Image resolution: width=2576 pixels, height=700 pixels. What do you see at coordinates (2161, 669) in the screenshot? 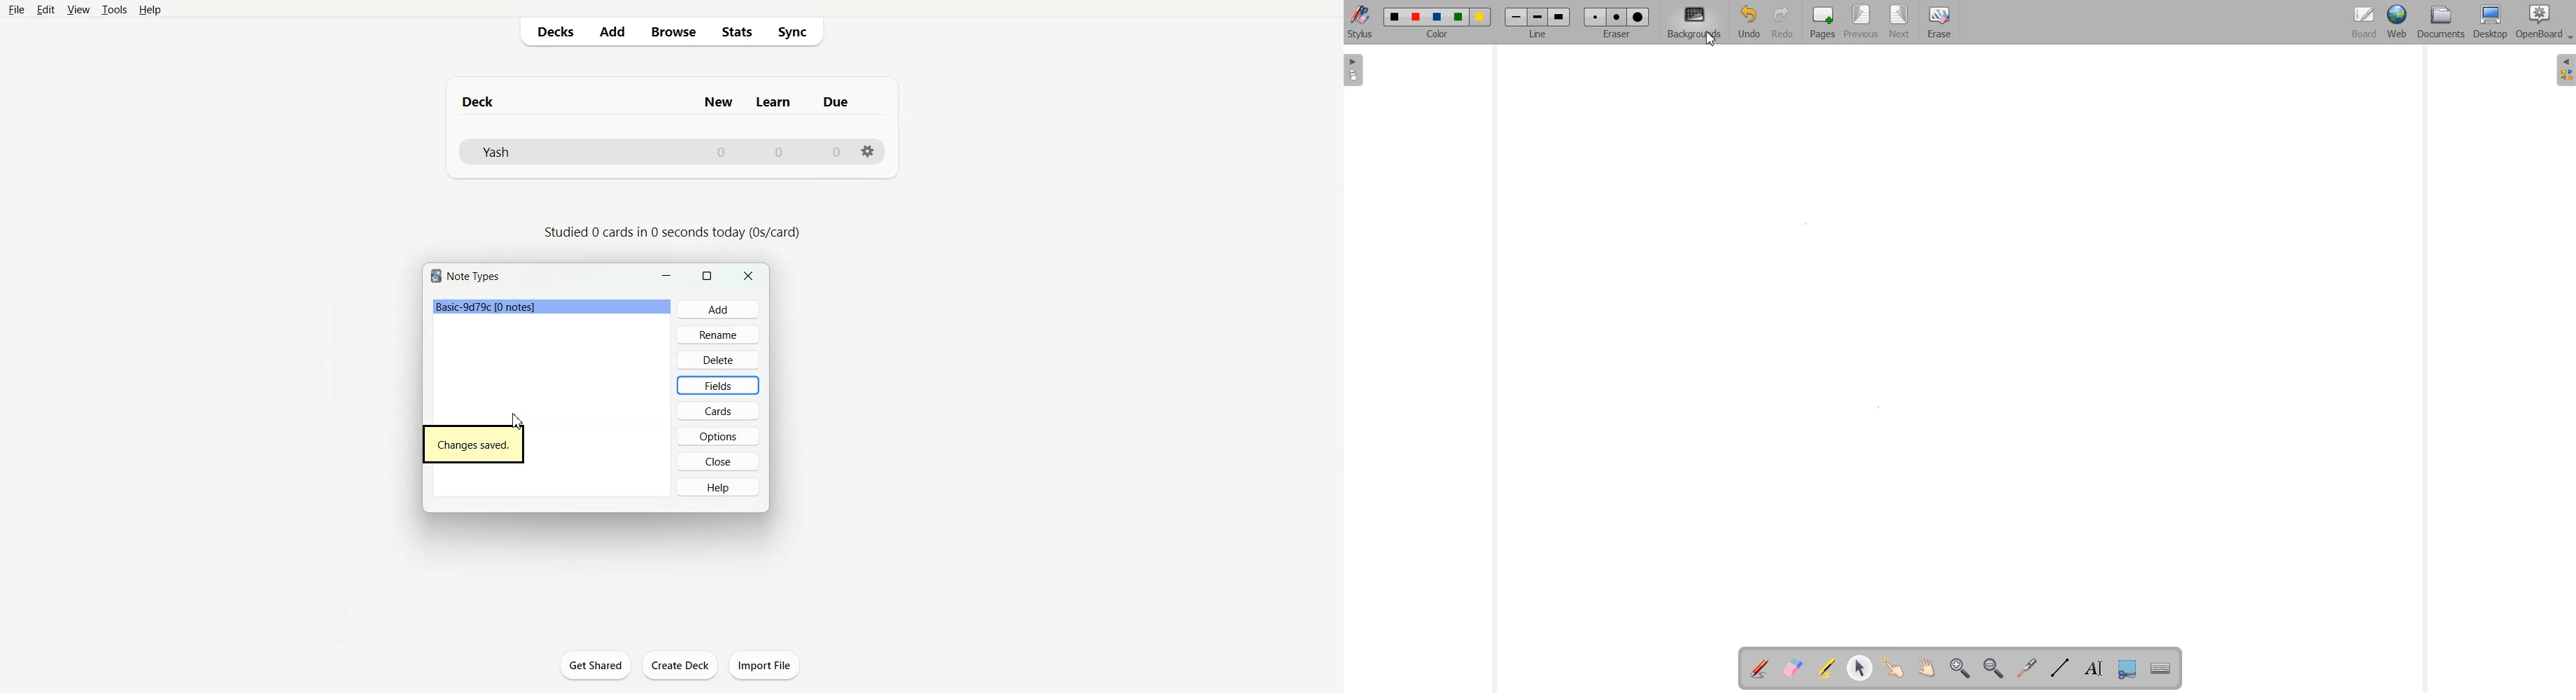
I see `Display virtual Keyboard` at bounding box center [2161, 669].